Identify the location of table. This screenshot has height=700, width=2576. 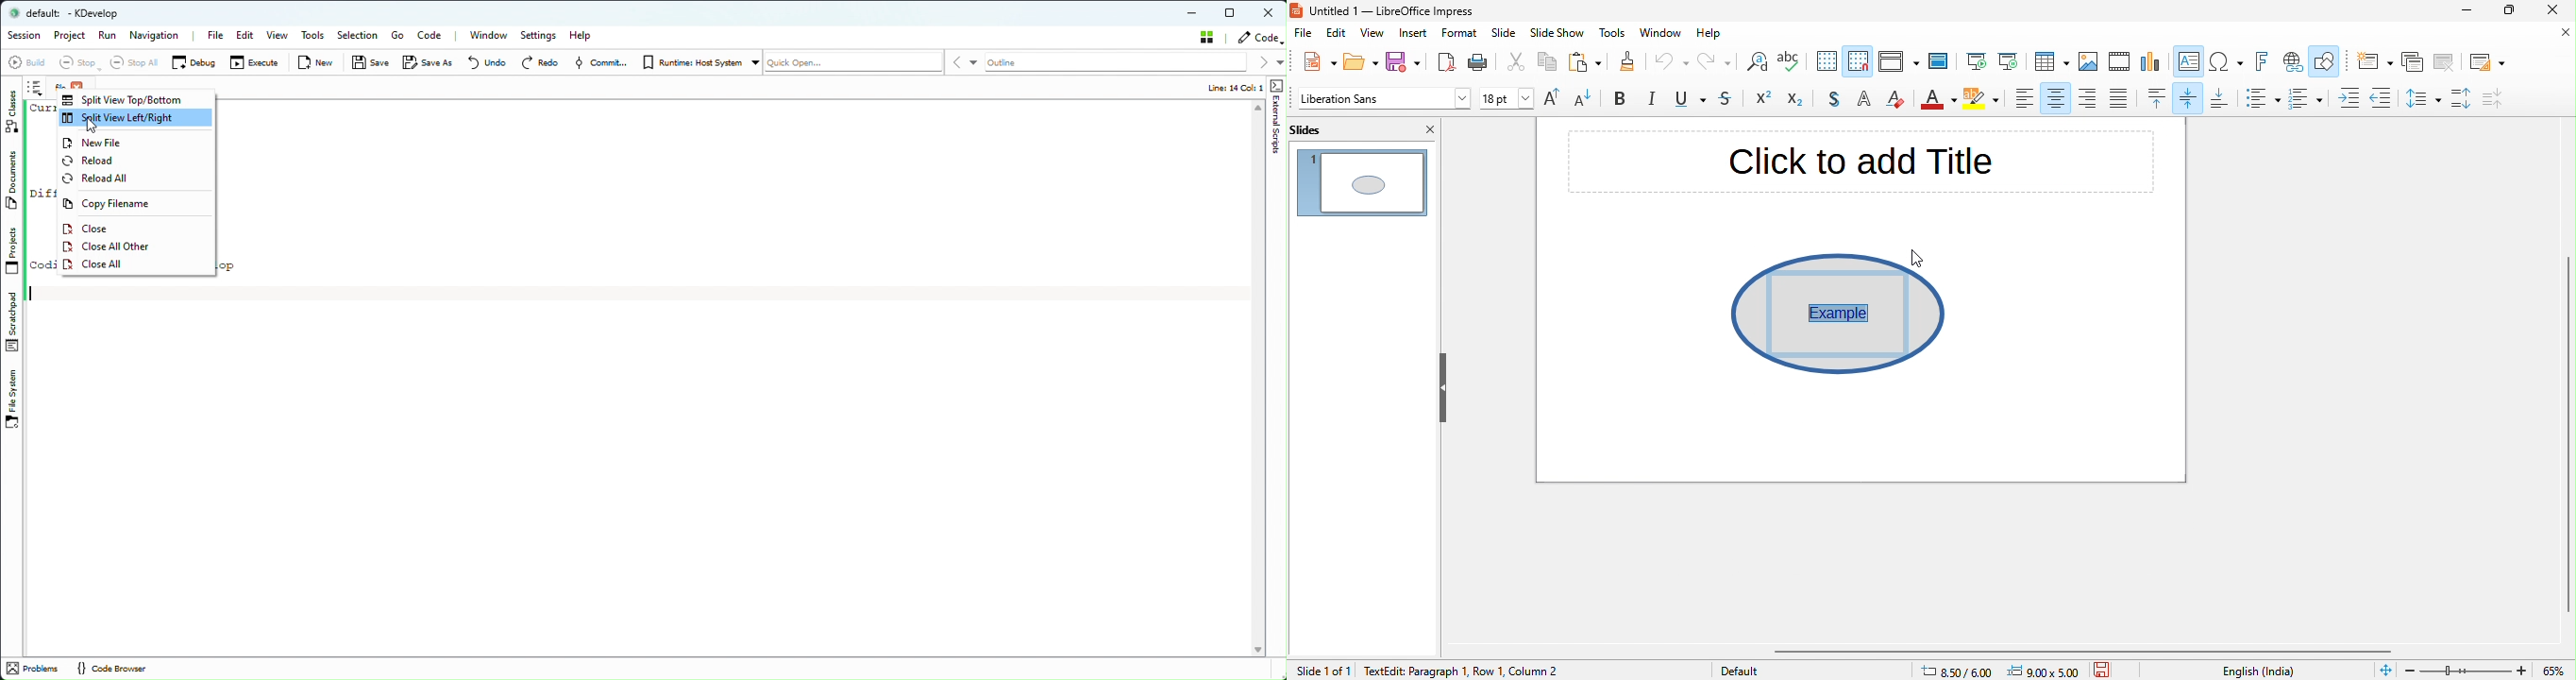
(2051, 62).